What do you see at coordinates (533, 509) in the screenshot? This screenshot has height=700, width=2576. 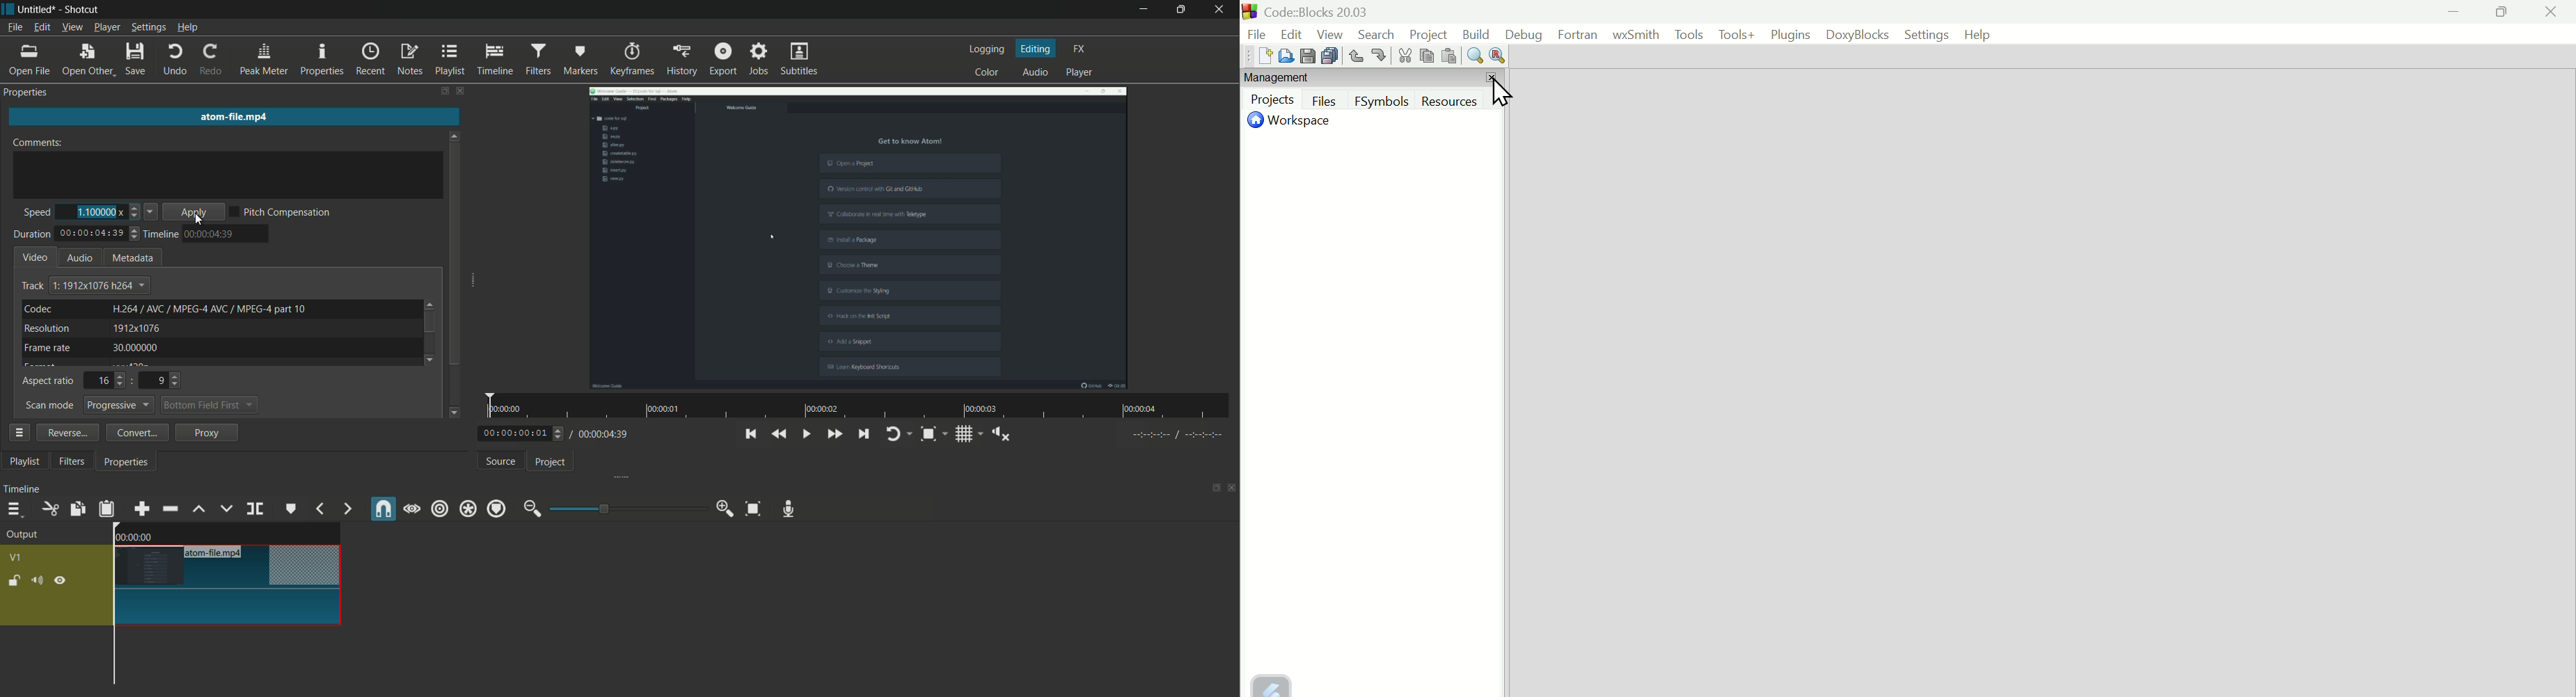 I see `zoom out` at bounding box center [533, 509].